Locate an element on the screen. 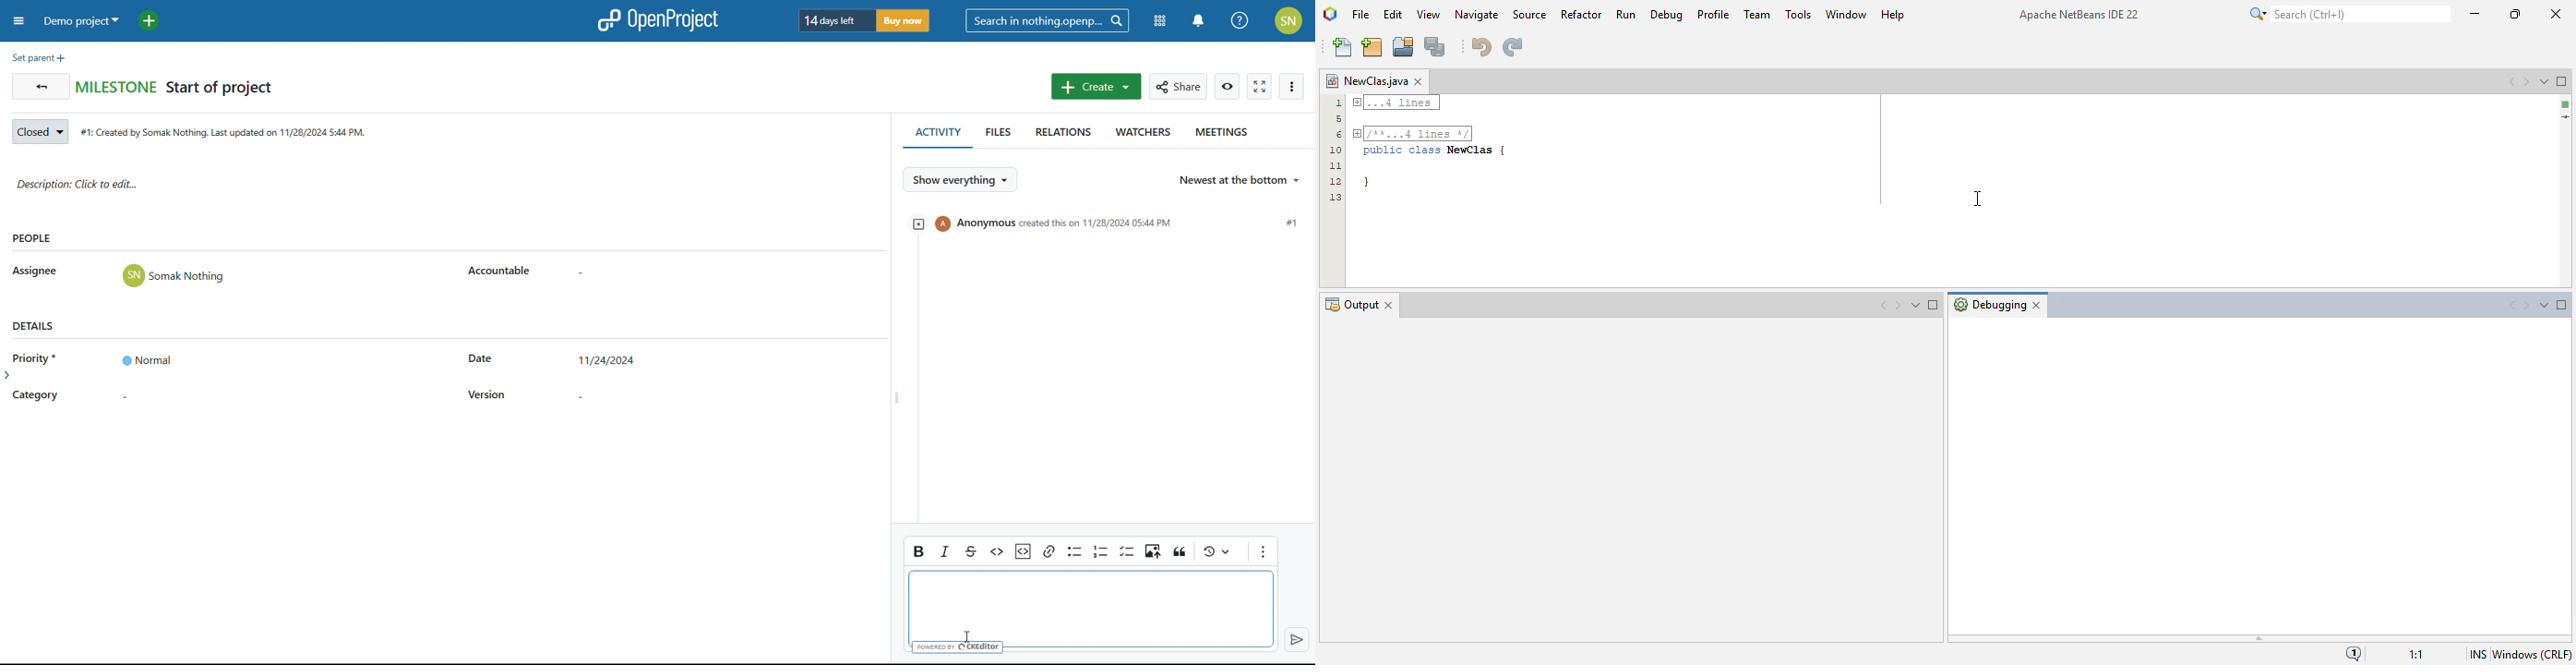  people is located at coordinates (33, 239).